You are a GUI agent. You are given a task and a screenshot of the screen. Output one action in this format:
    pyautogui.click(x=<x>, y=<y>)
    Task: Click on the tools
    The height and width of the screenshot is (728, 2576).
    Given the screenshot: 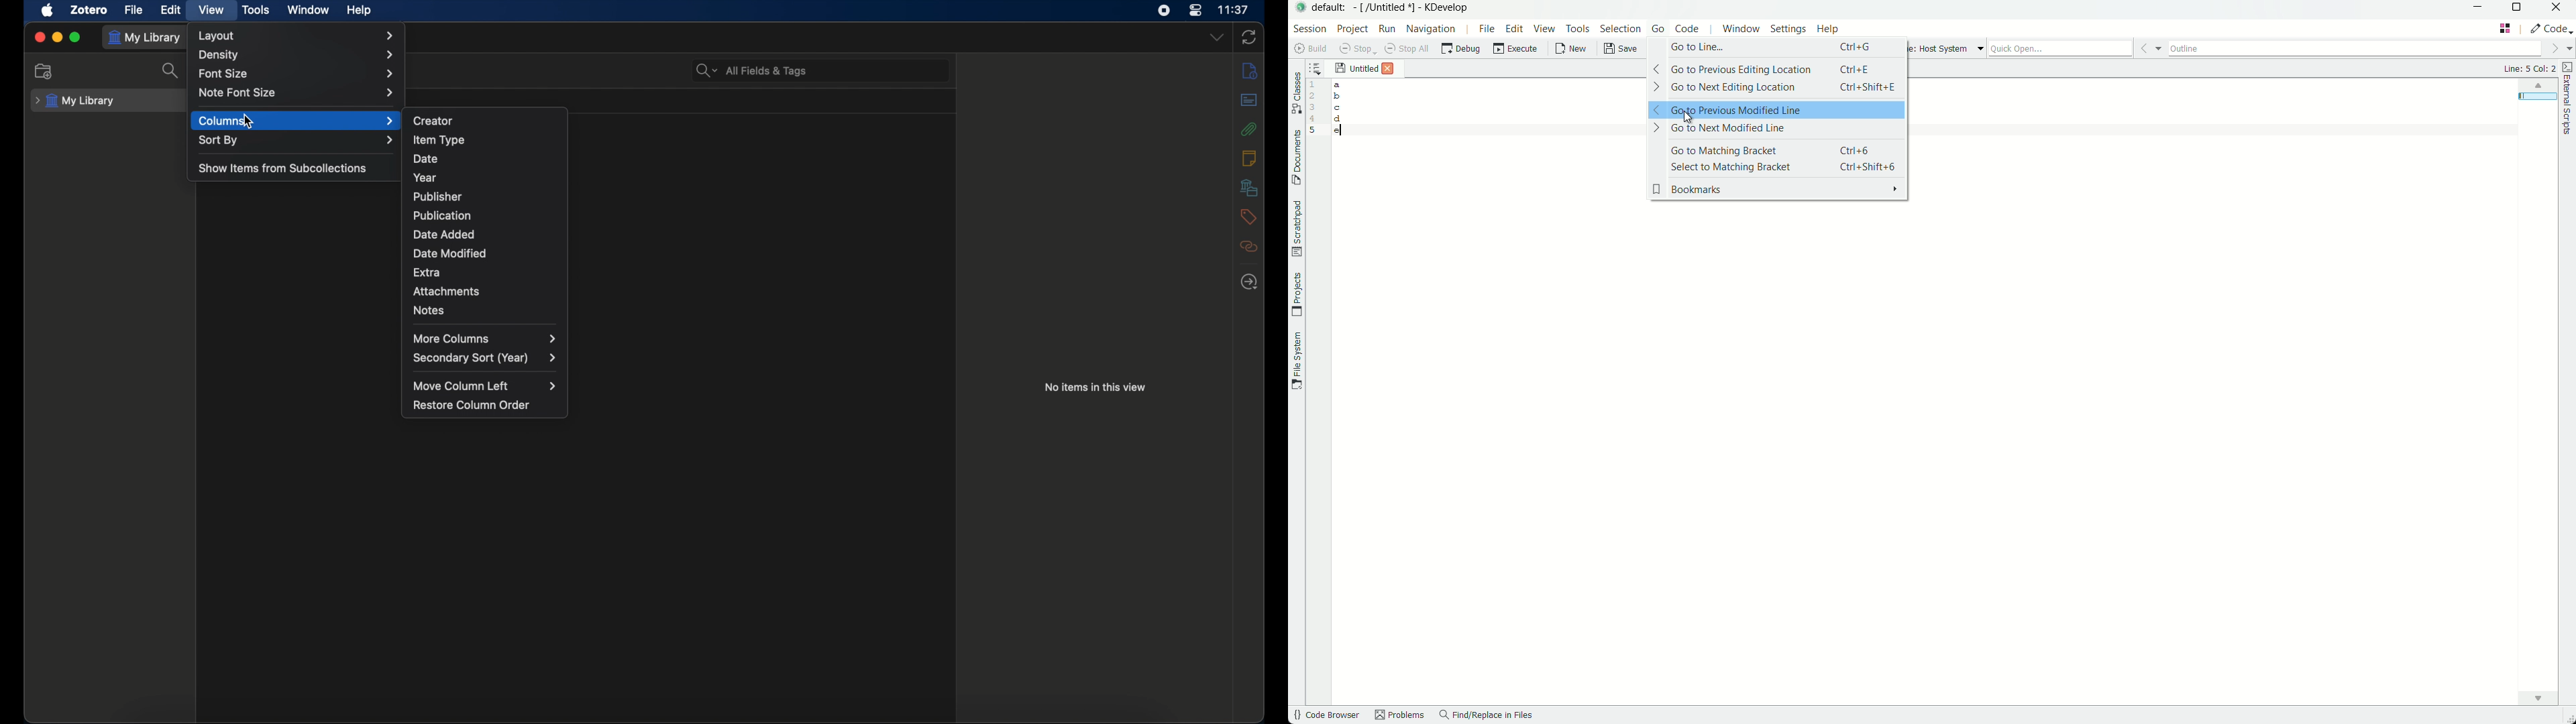 What is the action you would take?
    pyautogui.click(x=256, y=9)
    